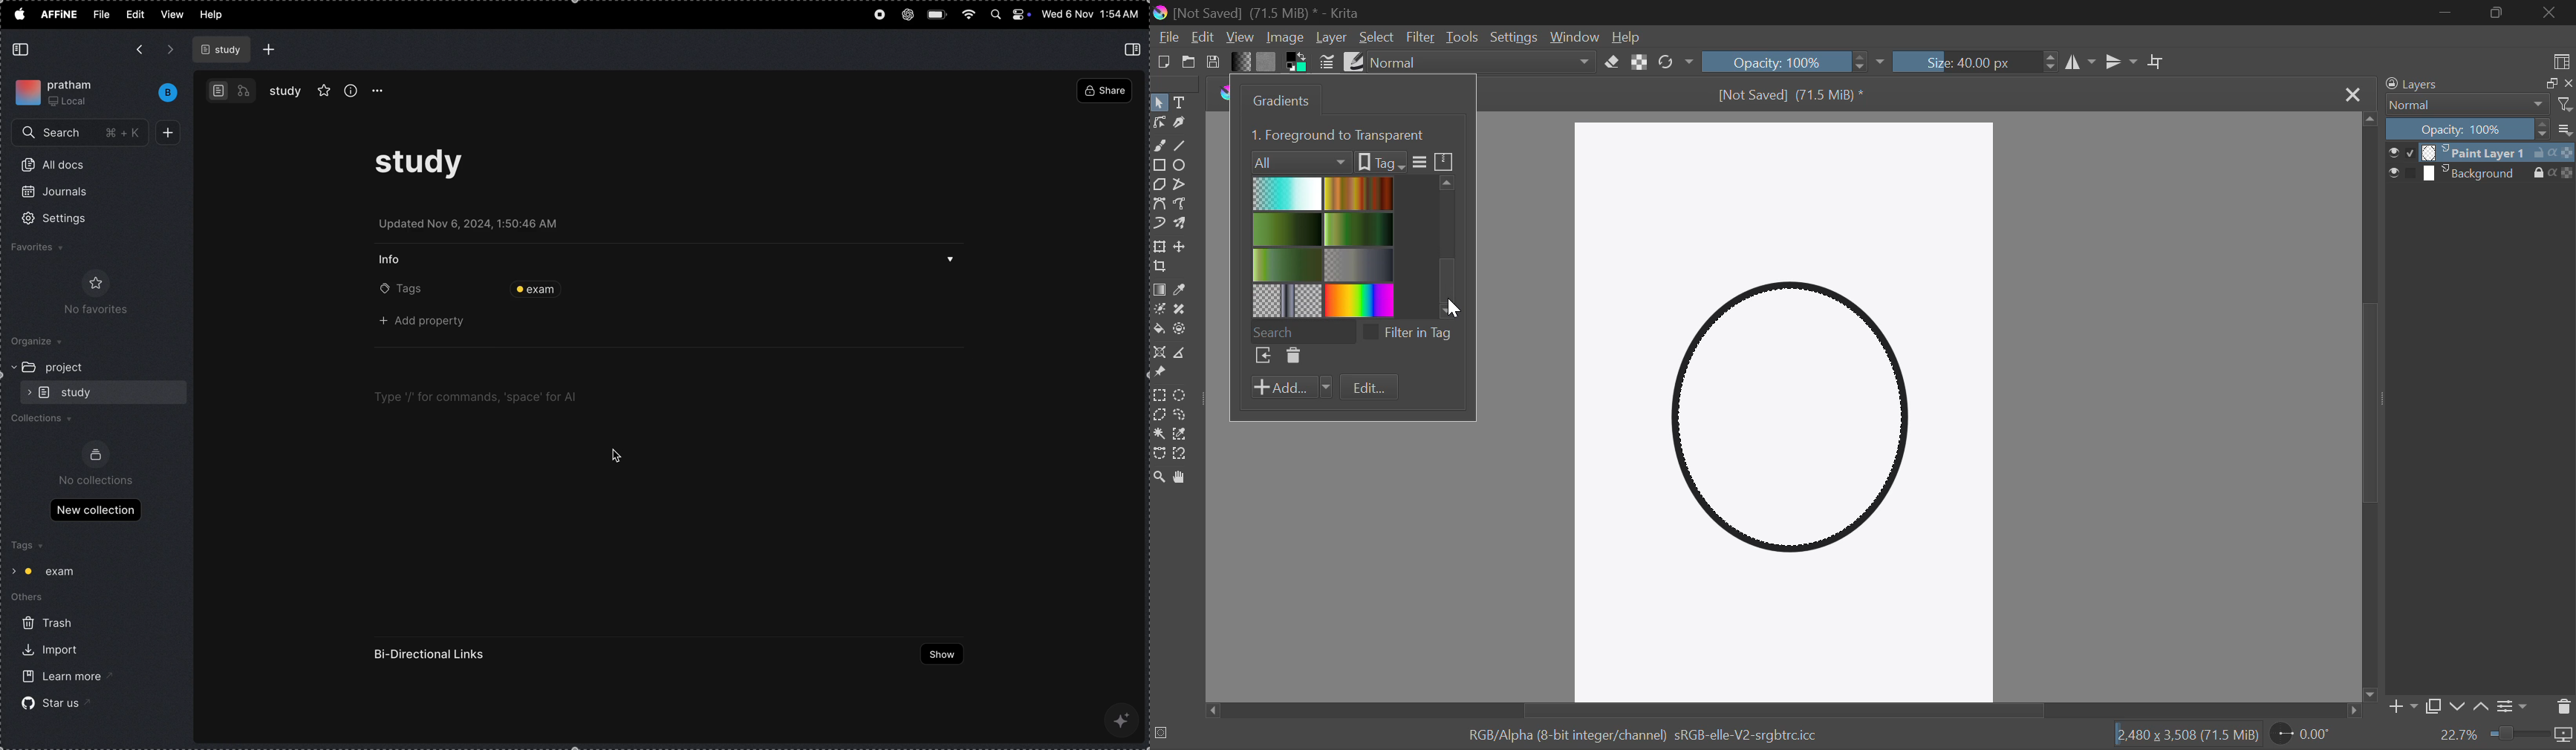  Describe the element at coordinates (1283, 100) in the screenshot. I see `Gradients` at that location.